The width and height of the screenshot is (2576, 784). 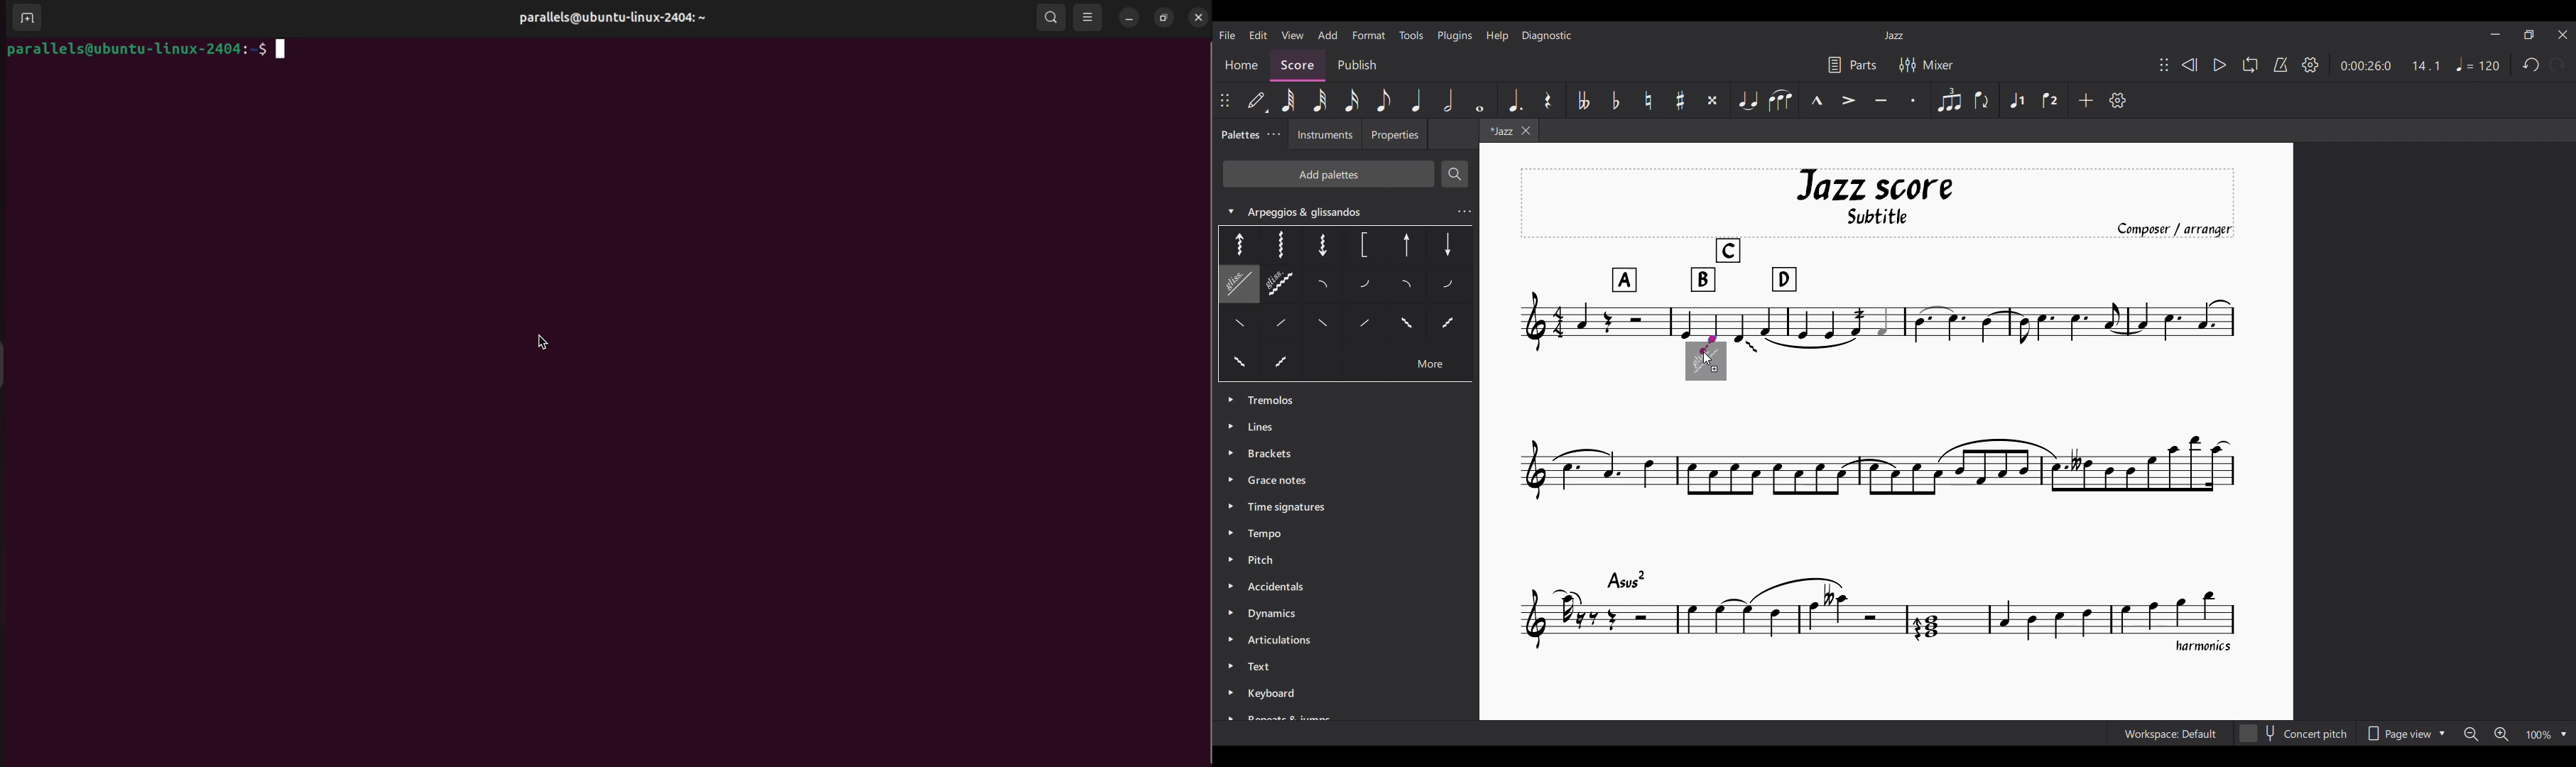 I want to click on Options under current selected palette, so click(x=1235, y=244).